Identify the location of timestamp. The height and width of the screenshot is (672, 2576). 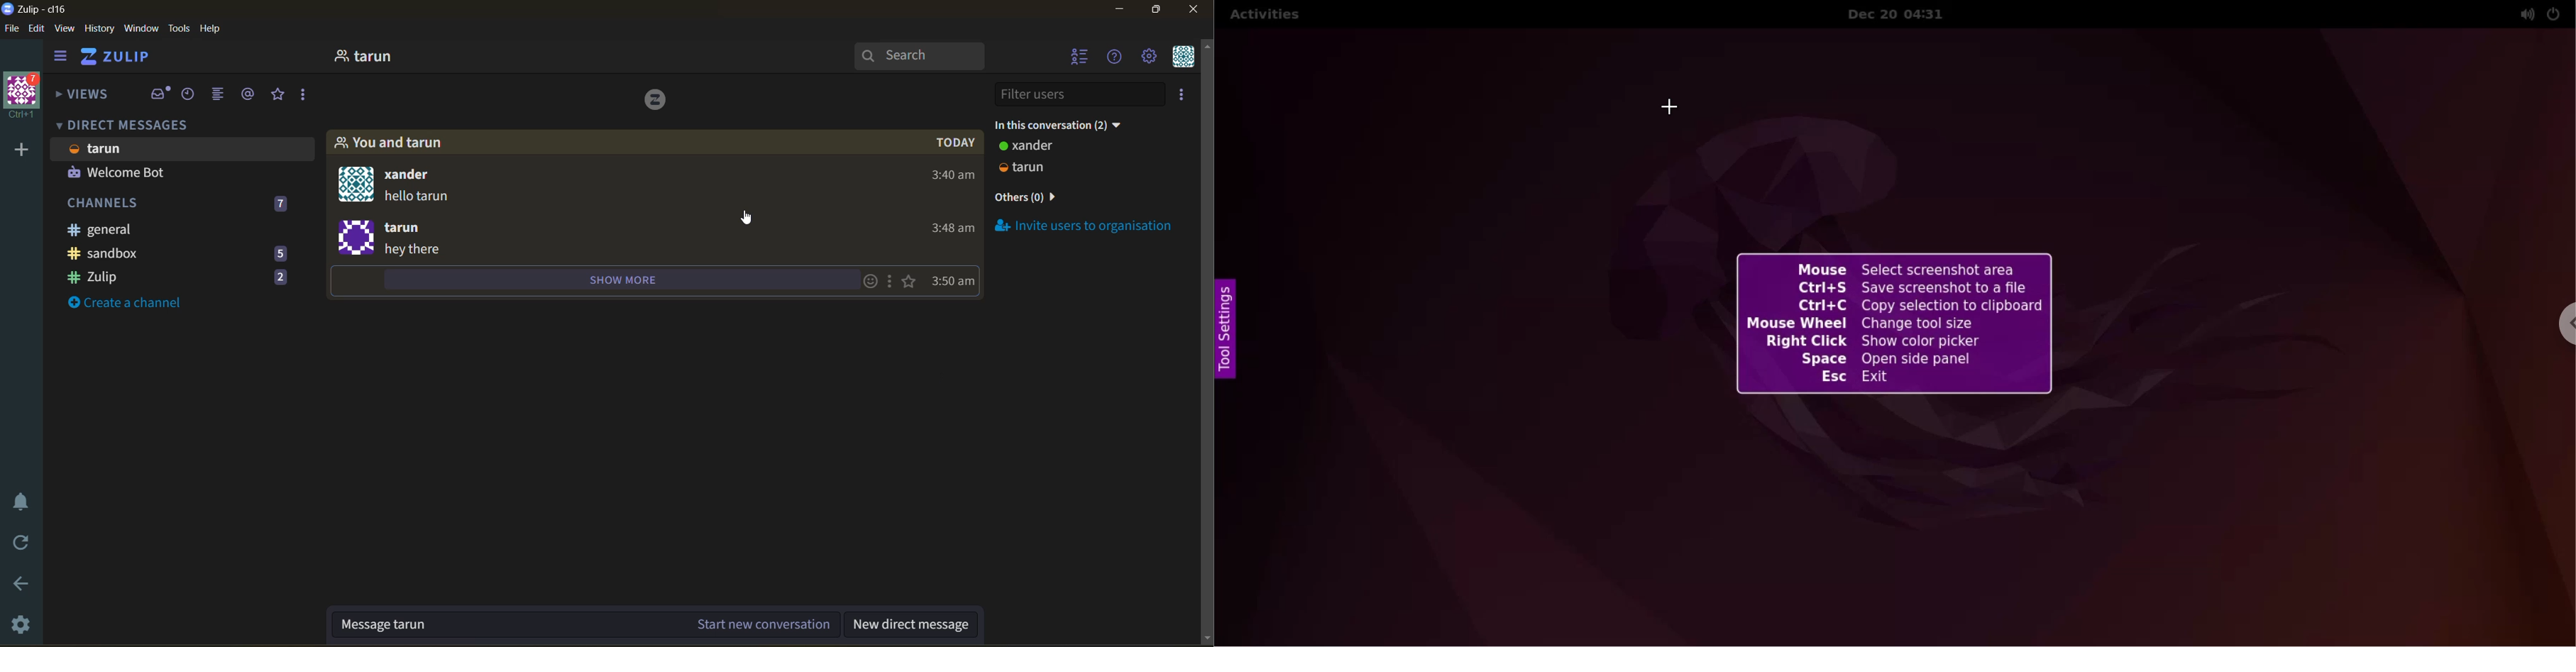
(945, 206).